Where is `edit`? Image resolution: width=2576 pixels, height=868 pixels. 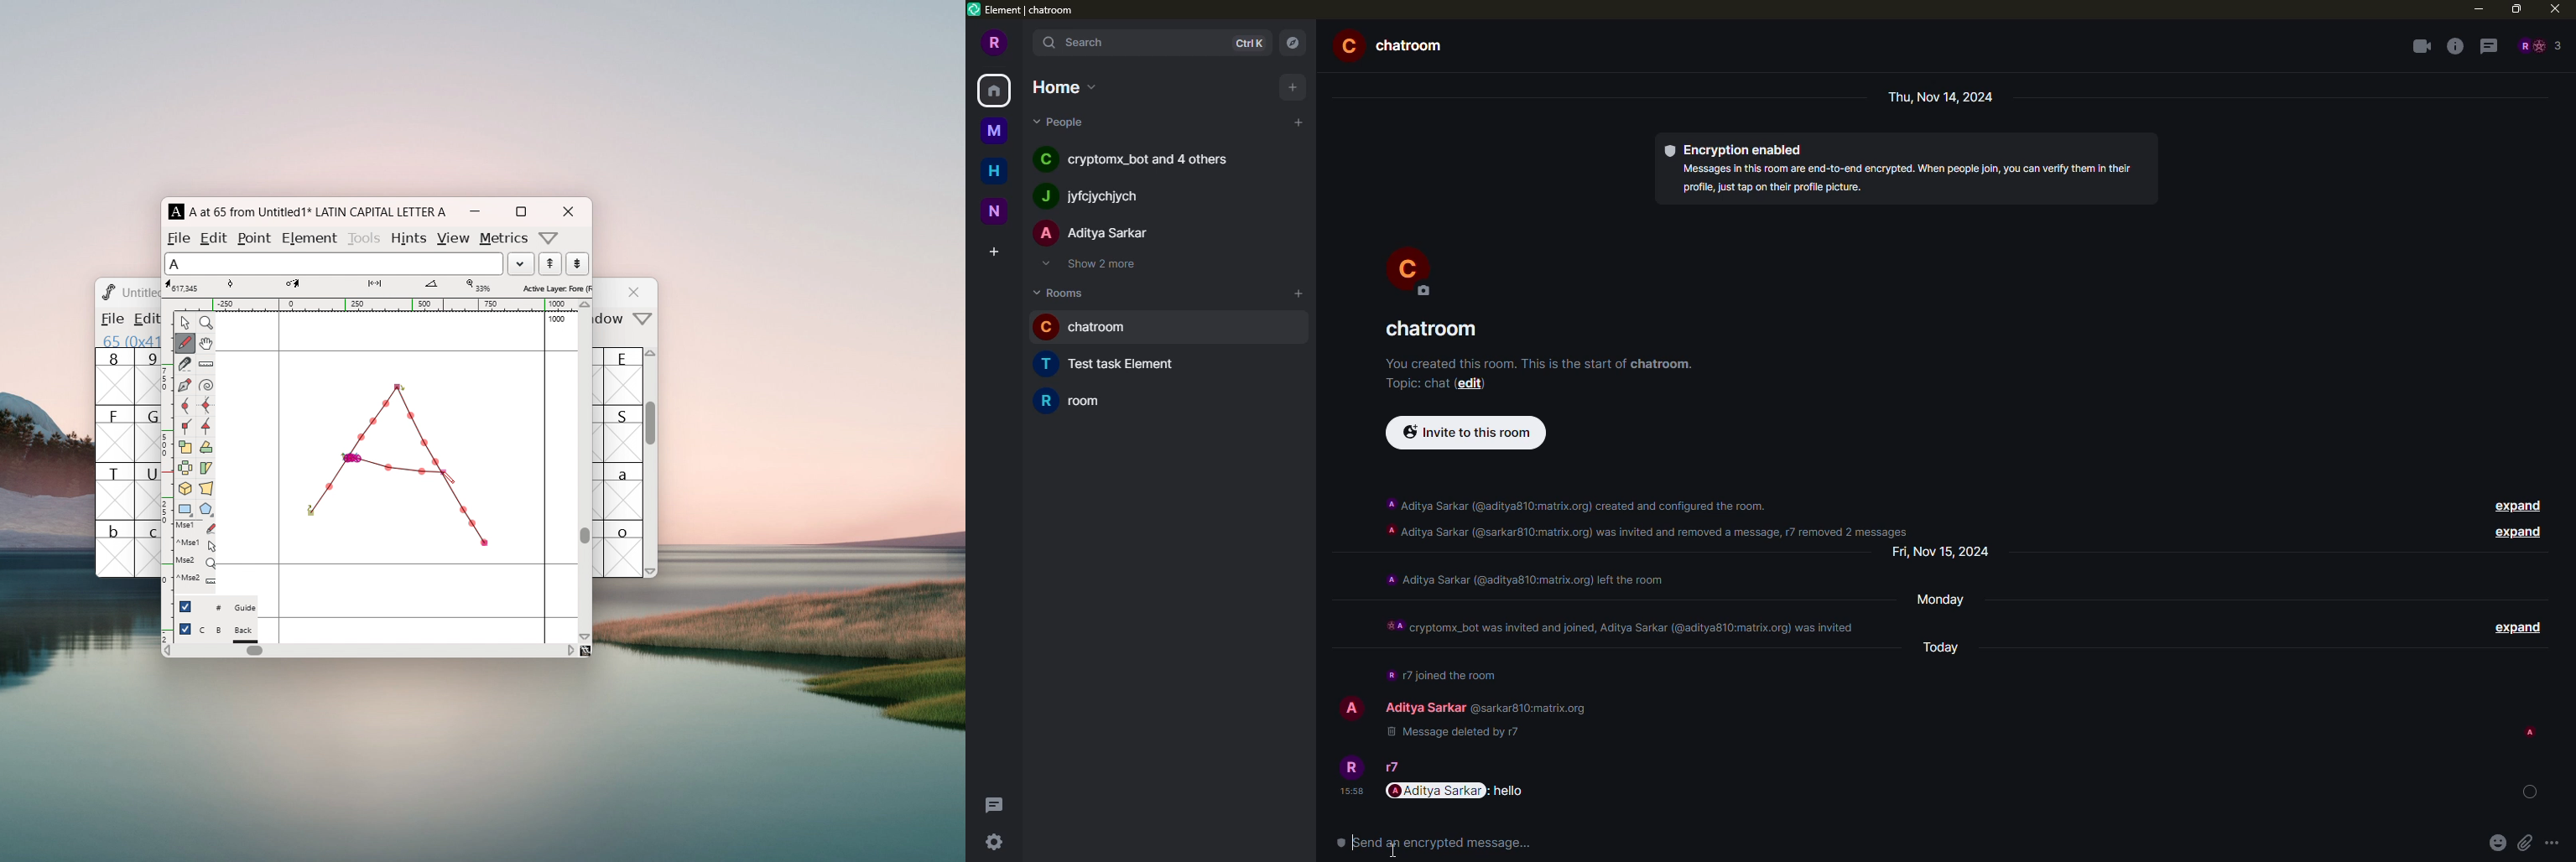 edit is located at coordinates (215, 237).